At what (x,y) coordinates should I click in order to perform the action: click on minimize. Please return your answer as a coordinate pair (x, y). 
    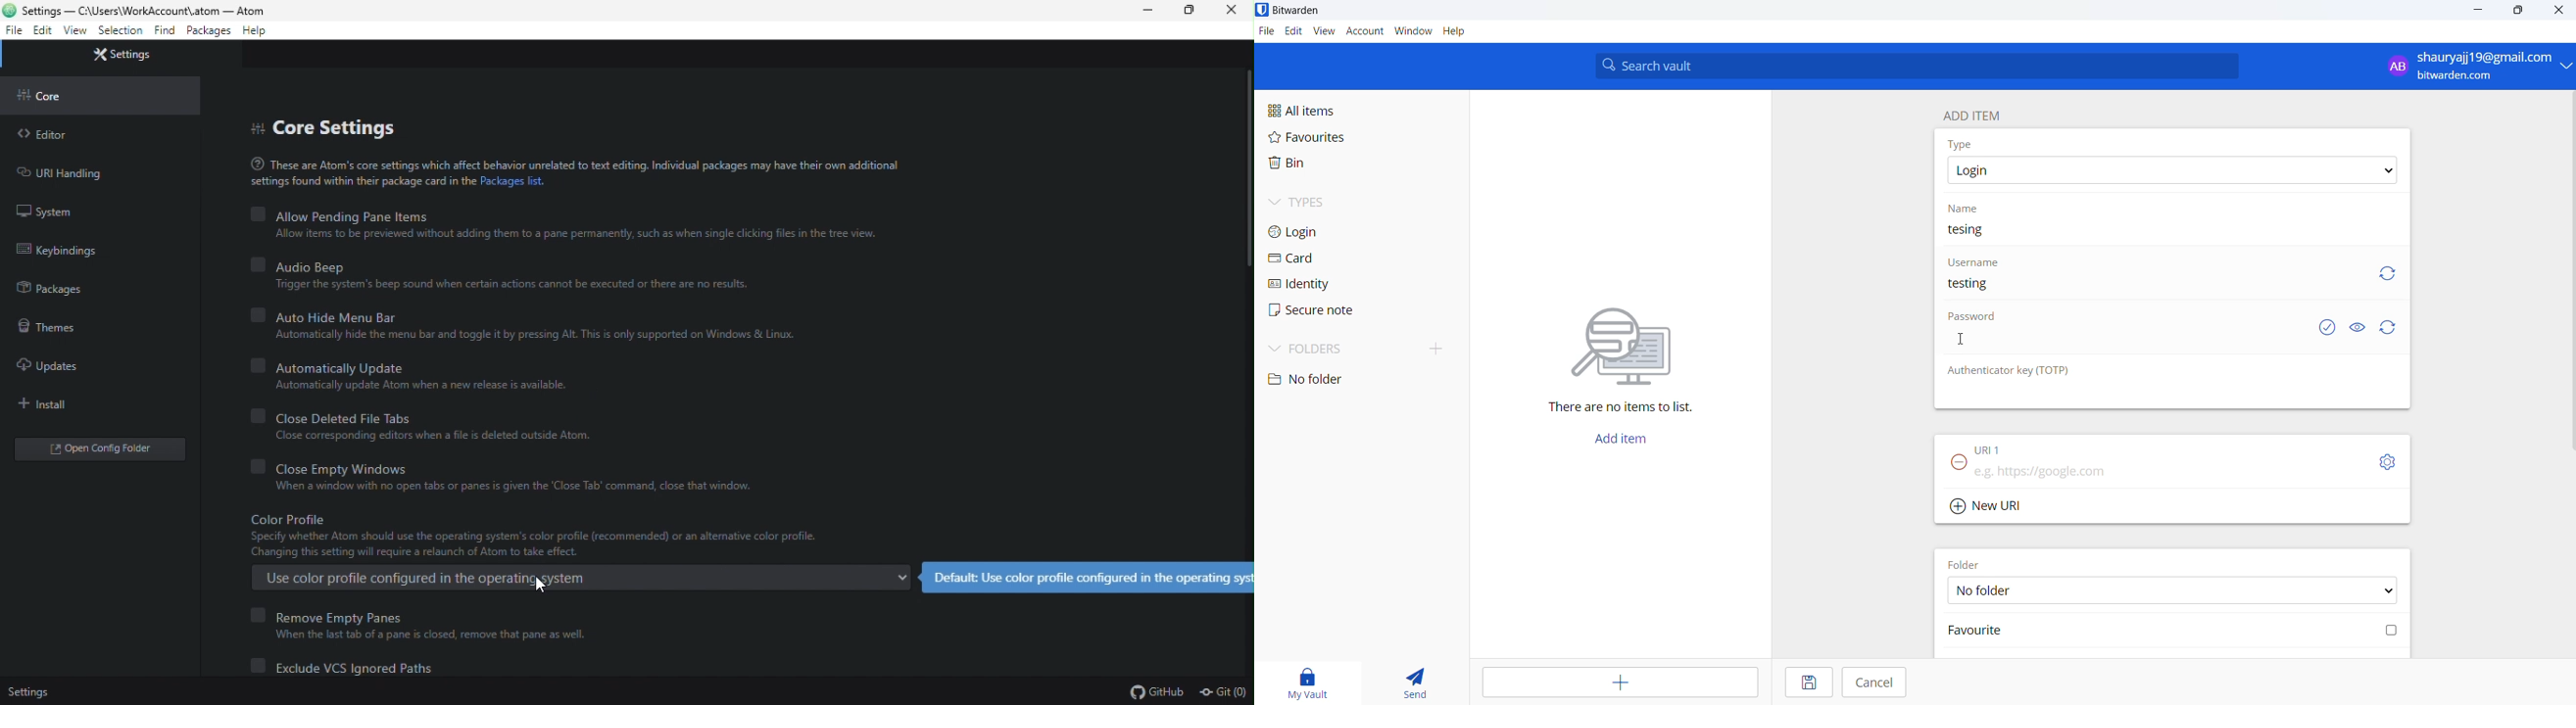
    Looking at the image, I should click on (2480, 11).